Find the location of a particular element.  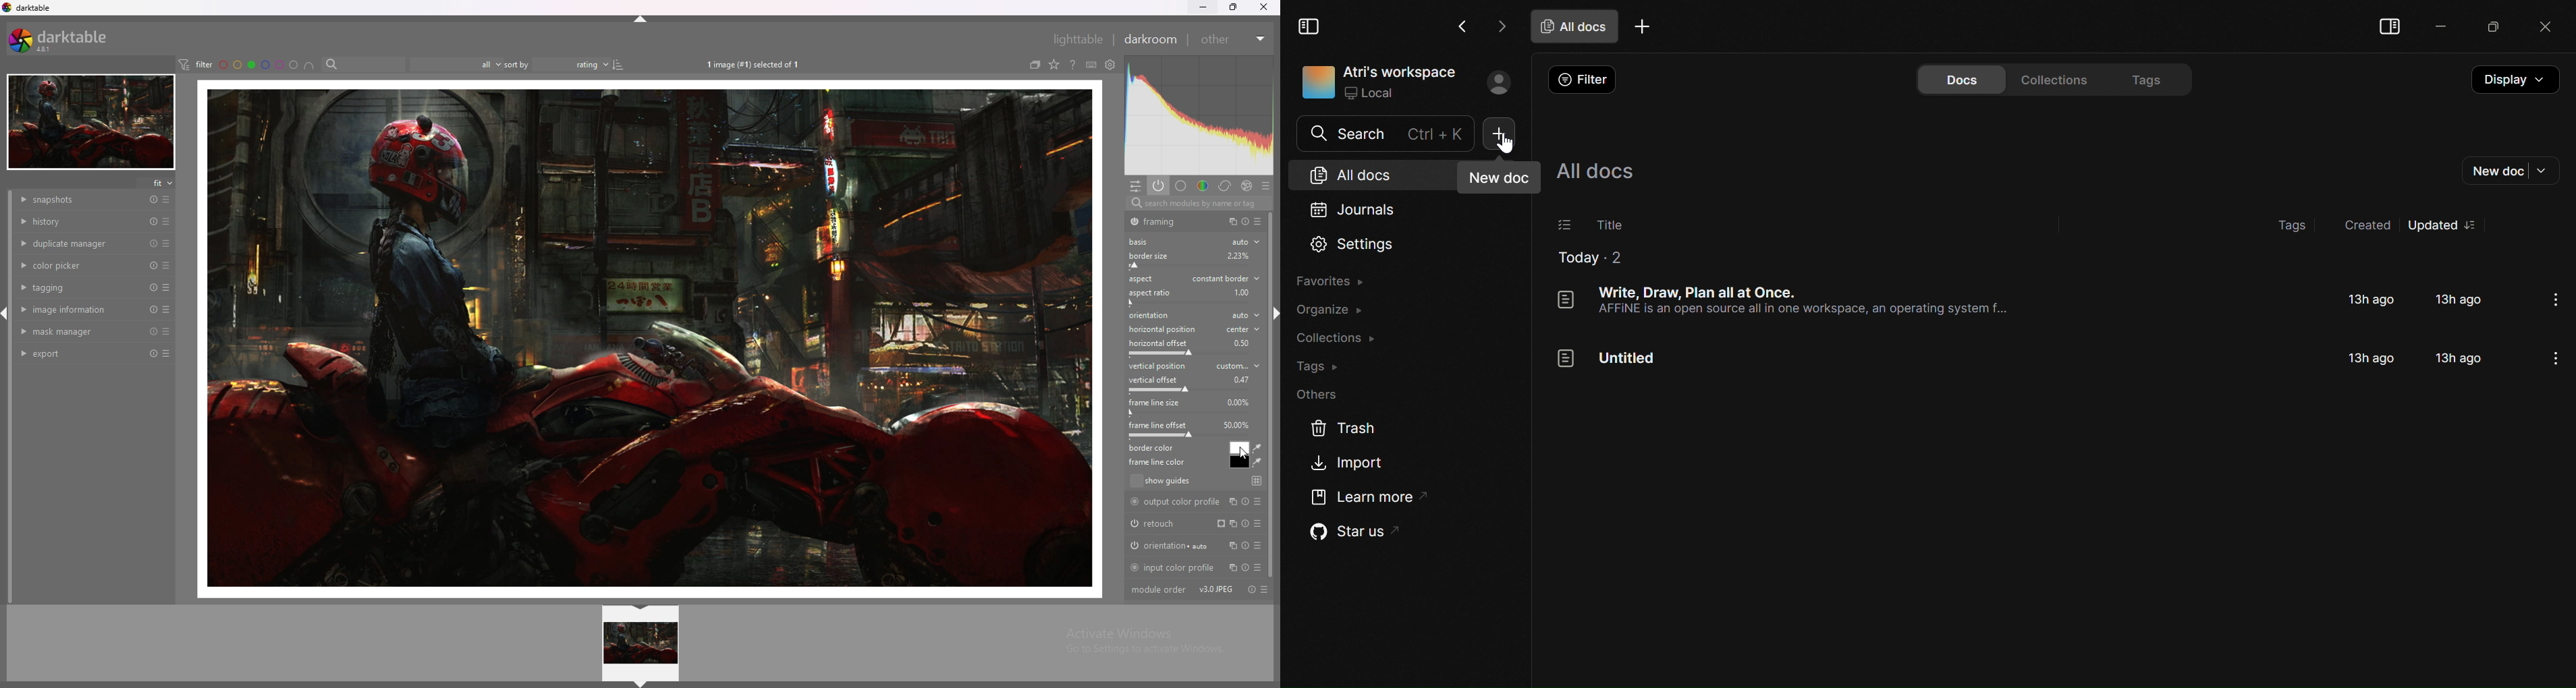

presets is located at coordinates (167, 287).